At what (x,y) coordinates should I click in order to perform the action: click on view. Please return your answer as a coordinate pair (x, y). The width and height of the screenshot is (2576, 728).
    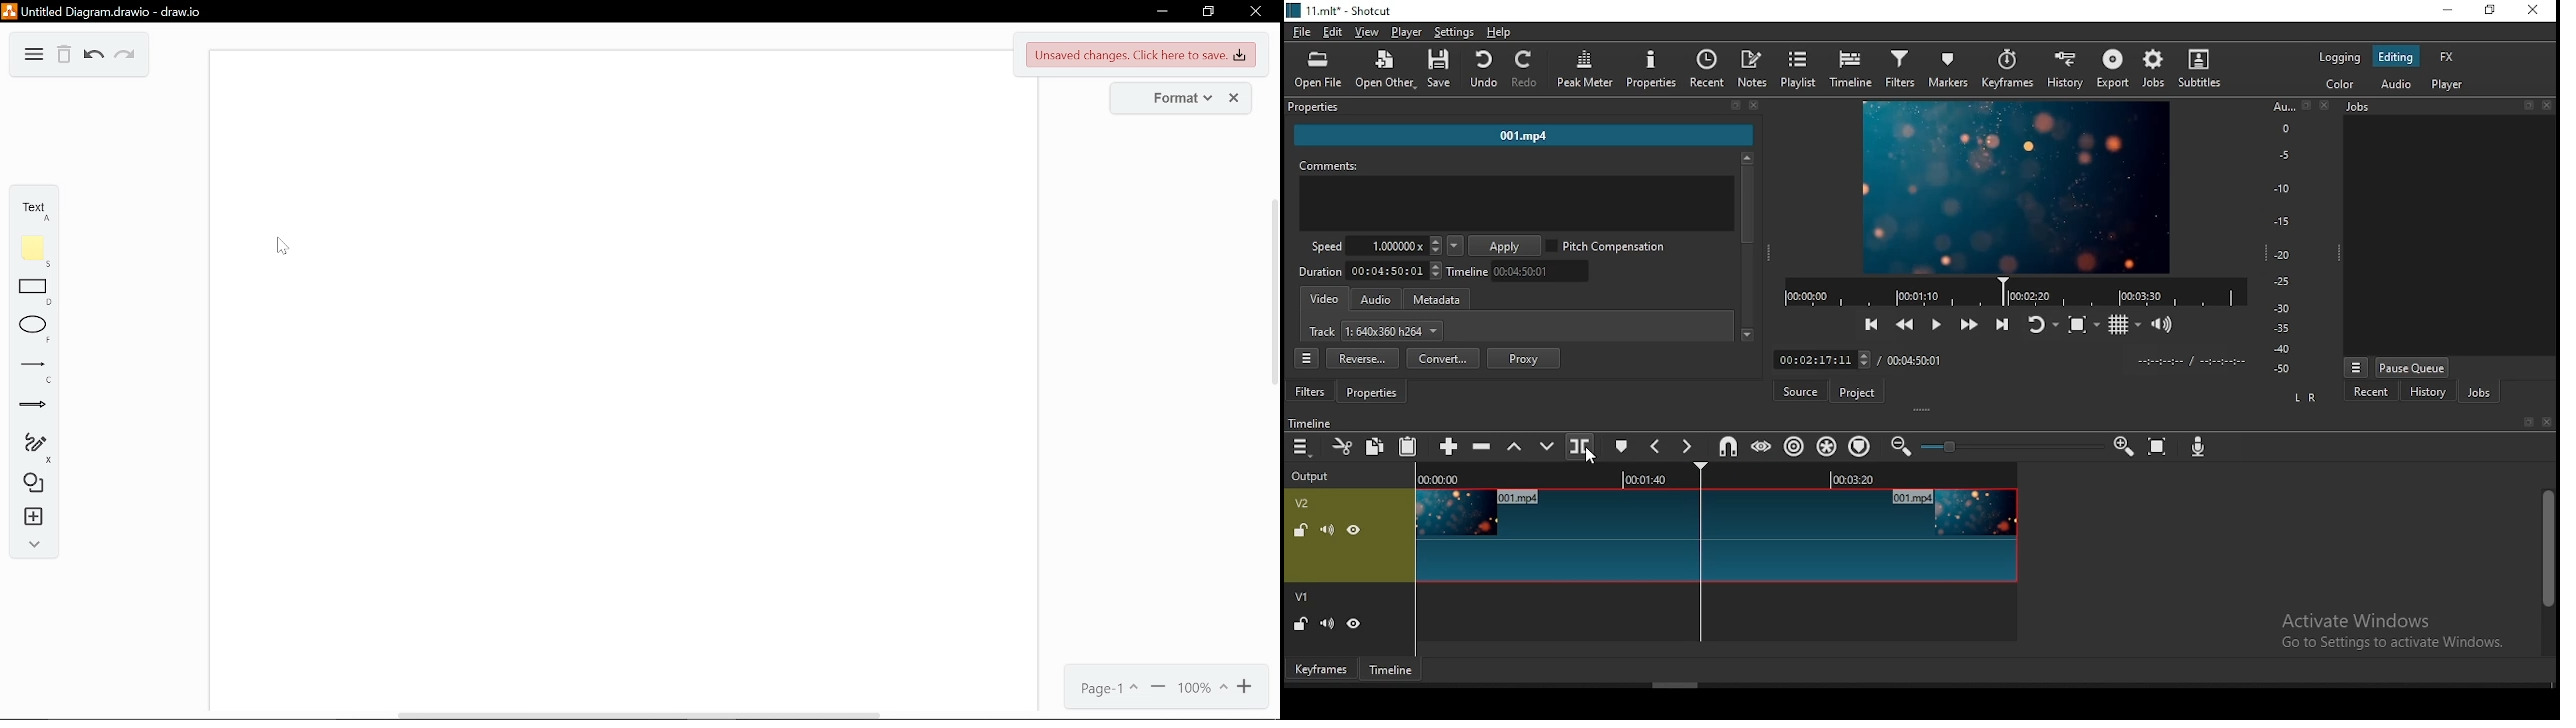
    Looking at the image, I should click on (1367, 33).